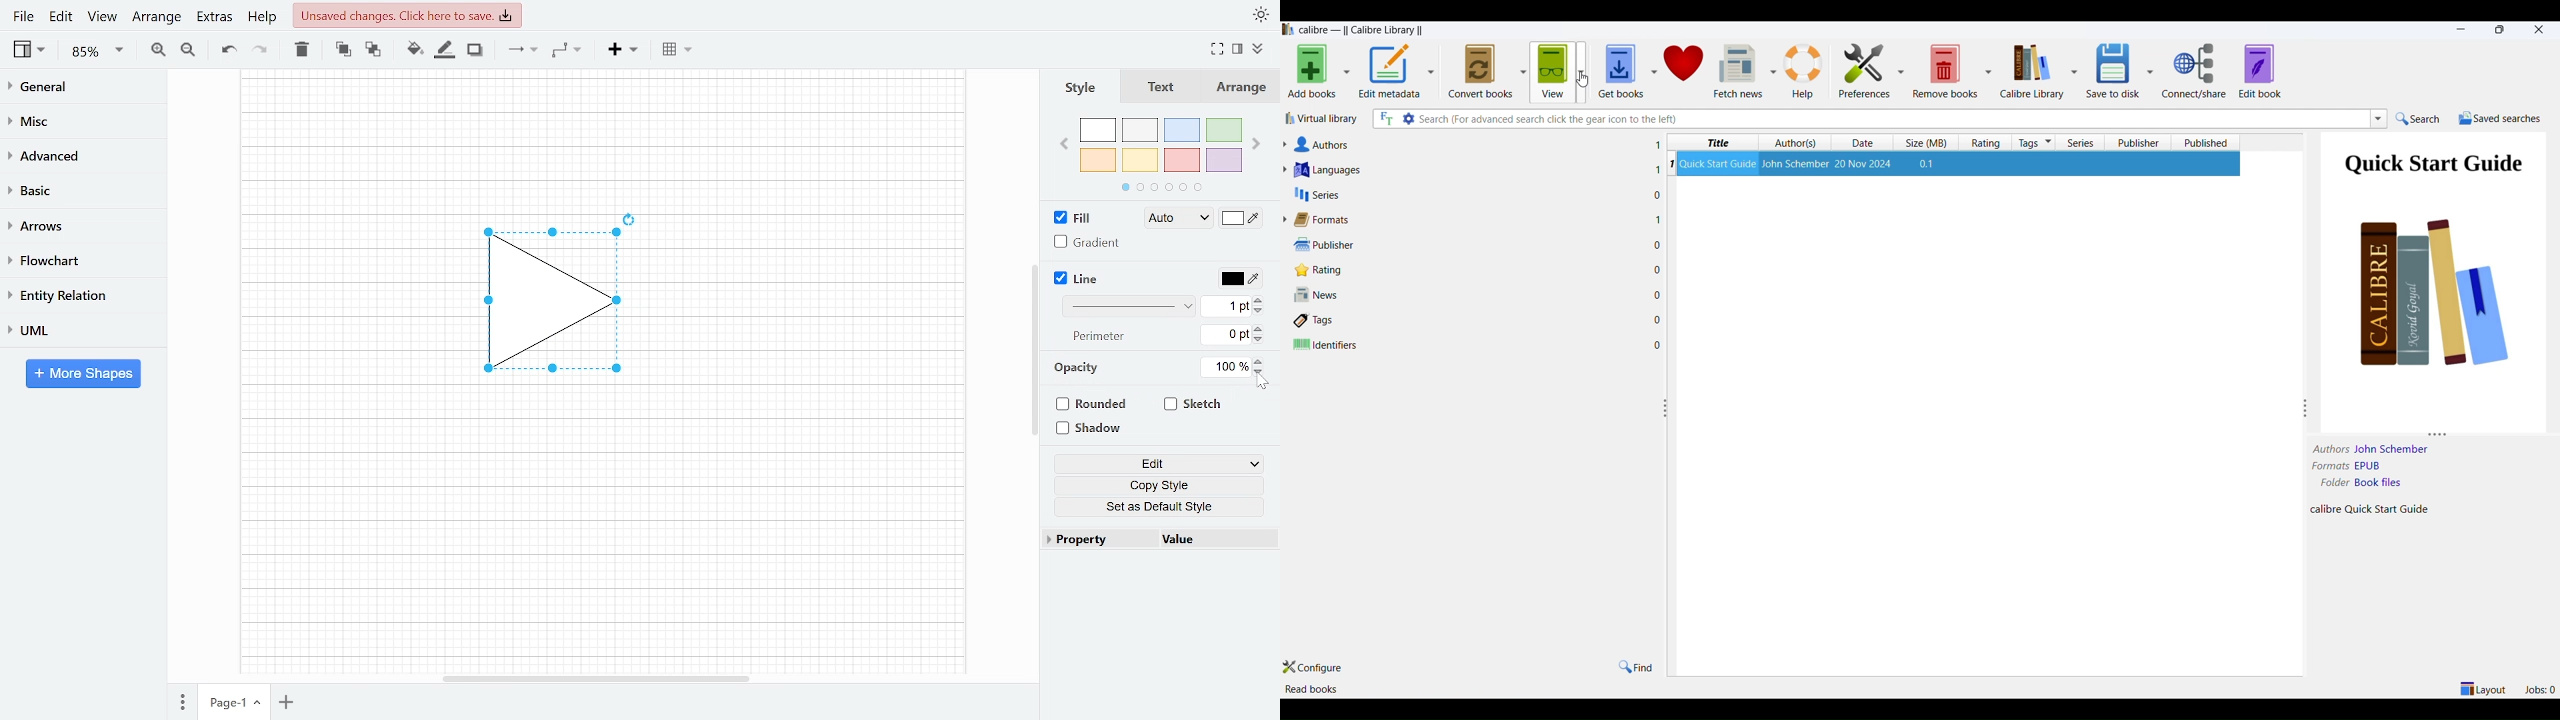 This screenshot has width=2576, height=728. Describe the element at coordinates (1239, 87) in the screenshot. I see `Arrange` at that location.